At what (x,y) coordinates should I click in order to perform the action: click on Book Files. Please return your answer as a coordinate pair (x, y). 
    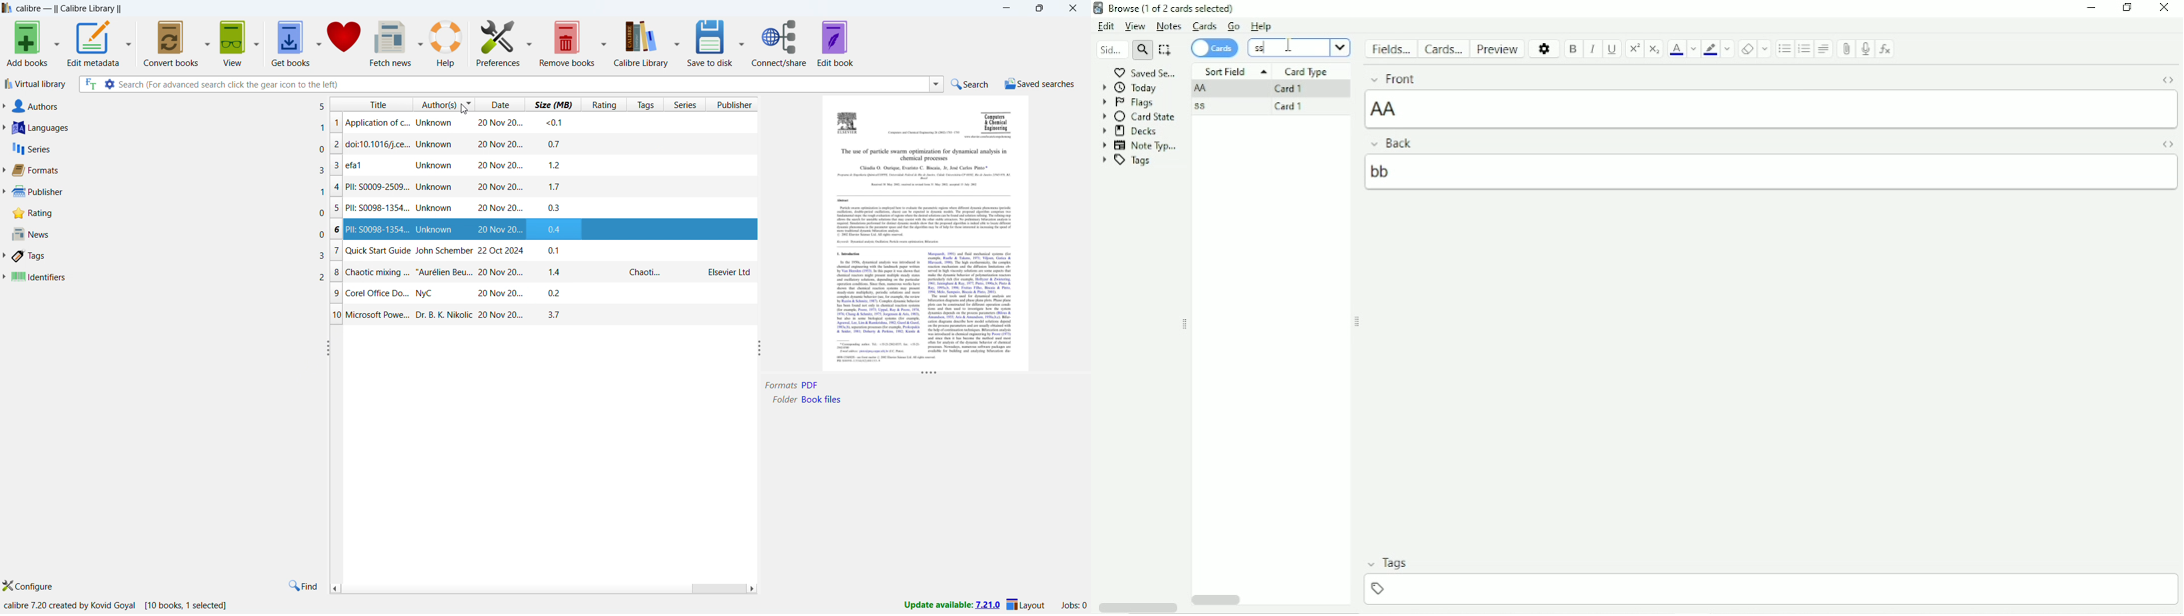
    Looking at the image, I should click on (826, 400).